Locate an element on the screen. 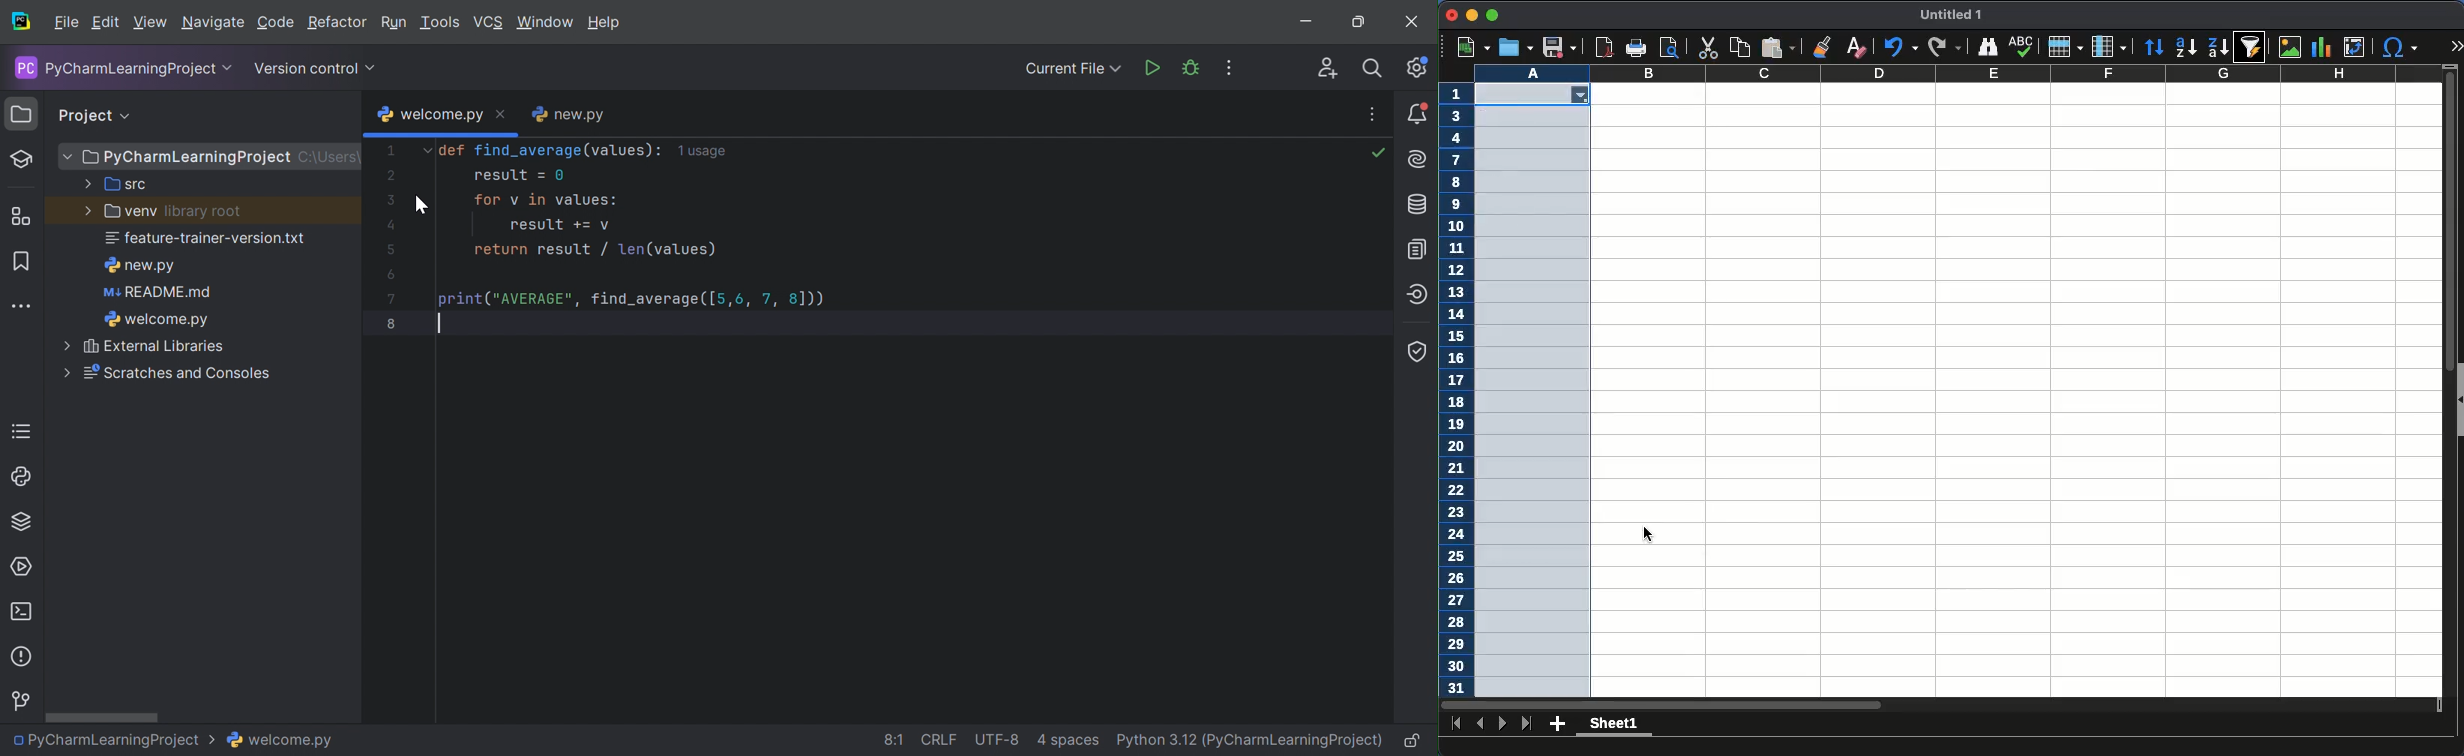  last sheet is located at coordinates (1528, 724).